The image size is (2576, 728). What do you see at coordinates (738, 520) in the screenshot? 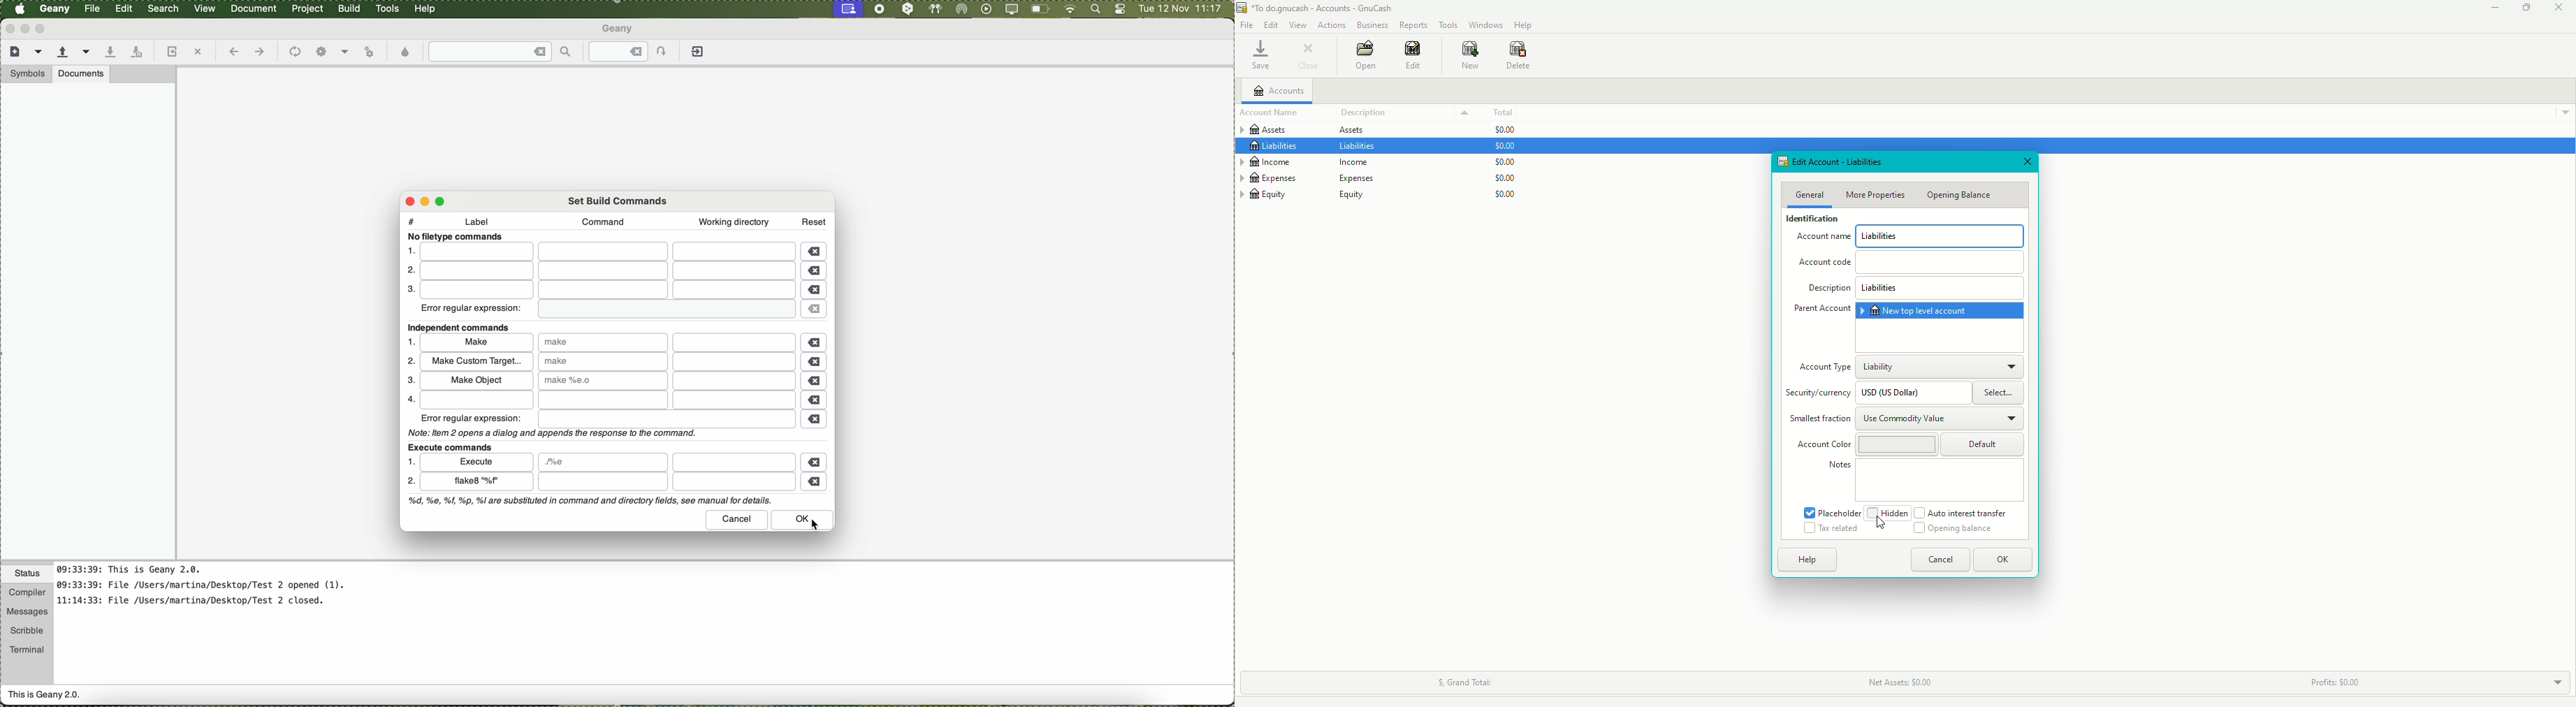
I see `cancel button` at bounding box center [738, 520].